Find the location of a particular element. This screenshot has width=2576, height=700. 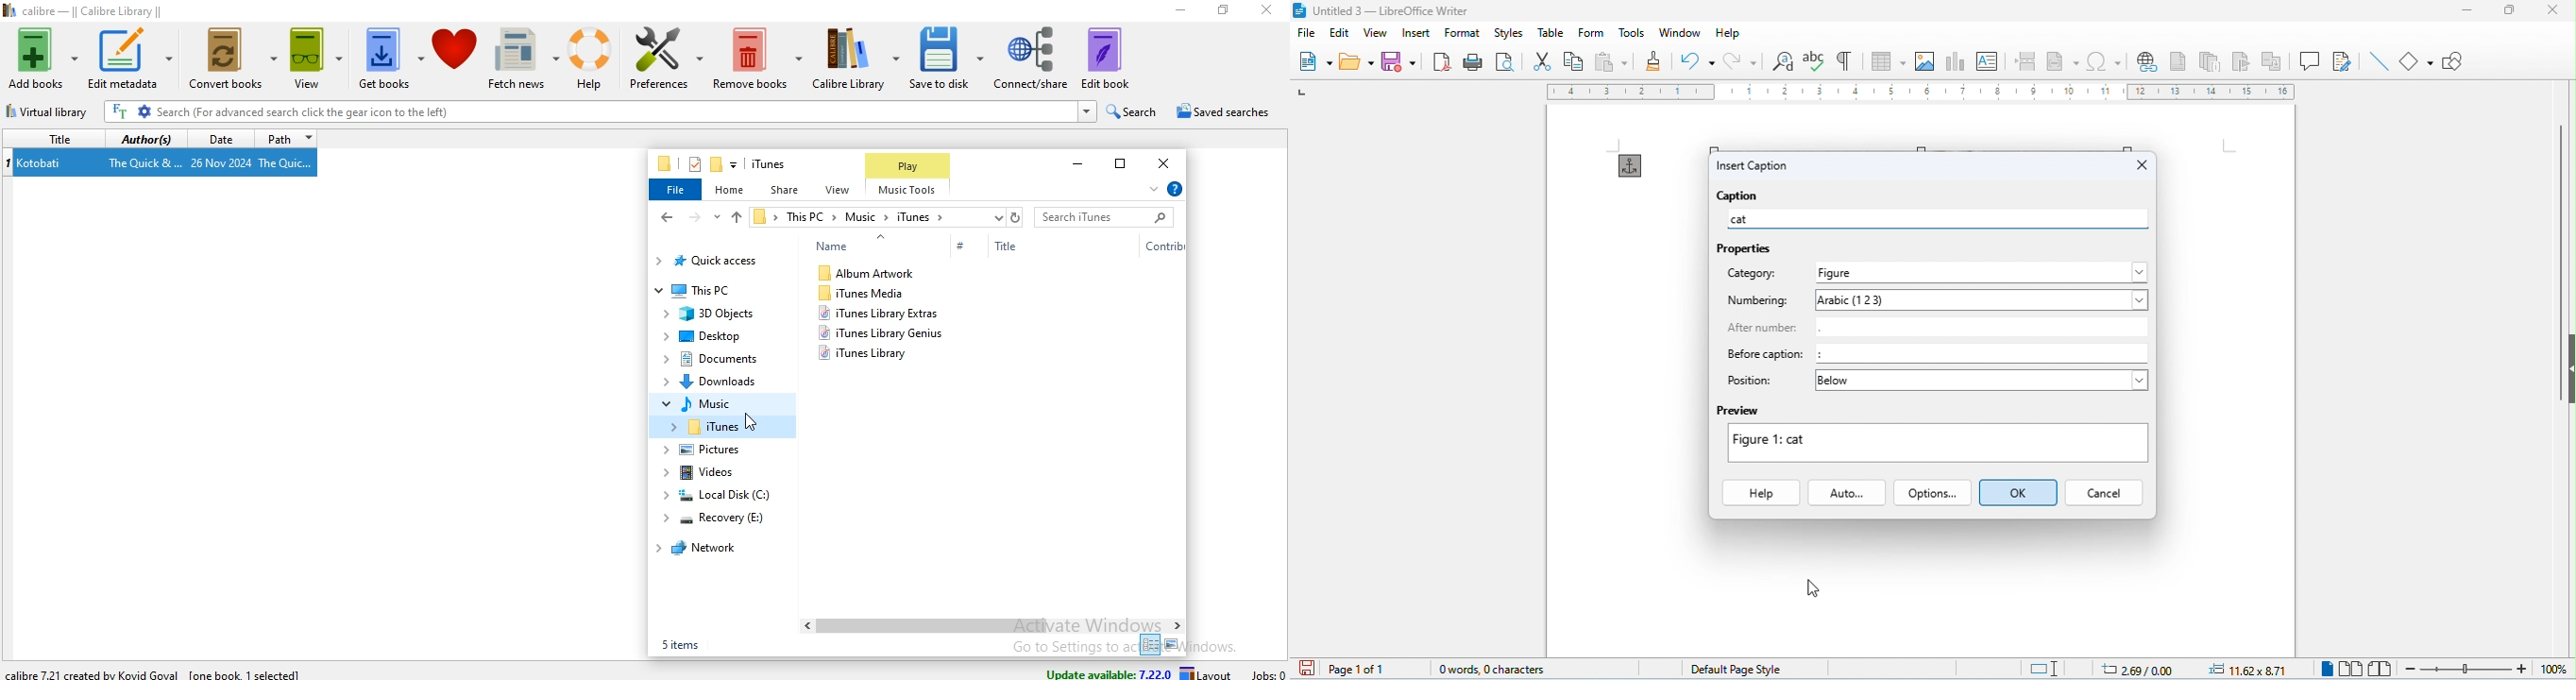

up file path is located at coordinates (735, 217).